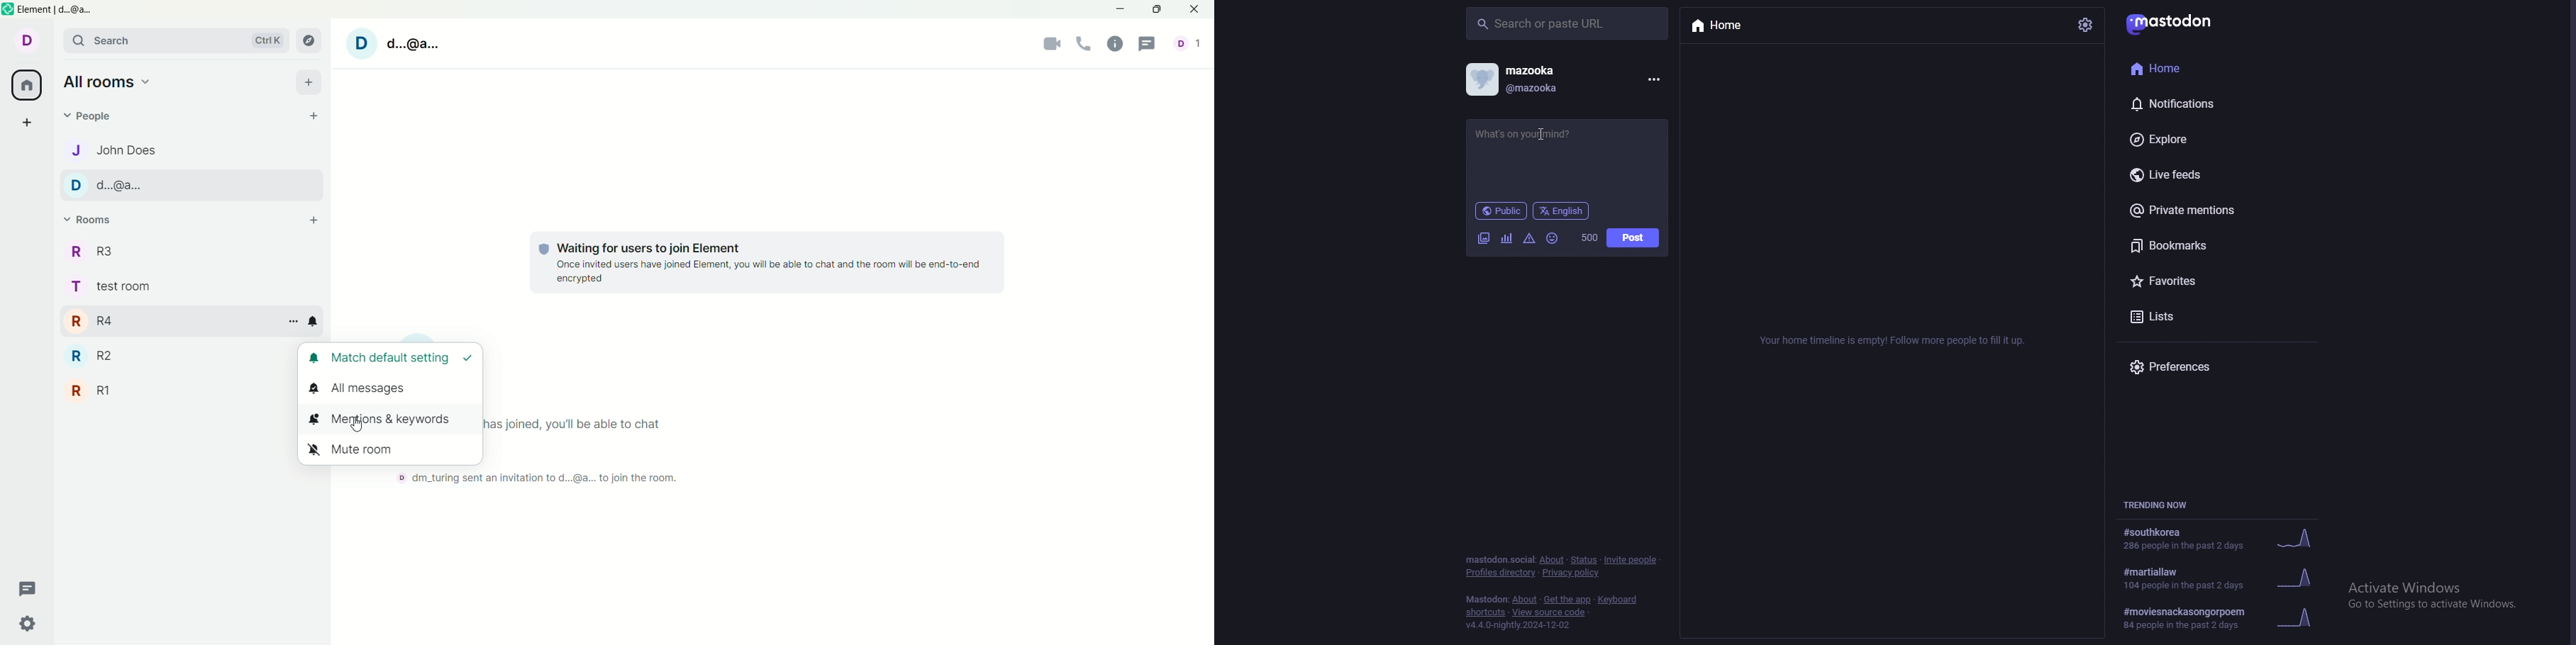  What do you see at coordinates (1195, 9) in the screenshot?
I see `close` at bounding box center [1195, 9].